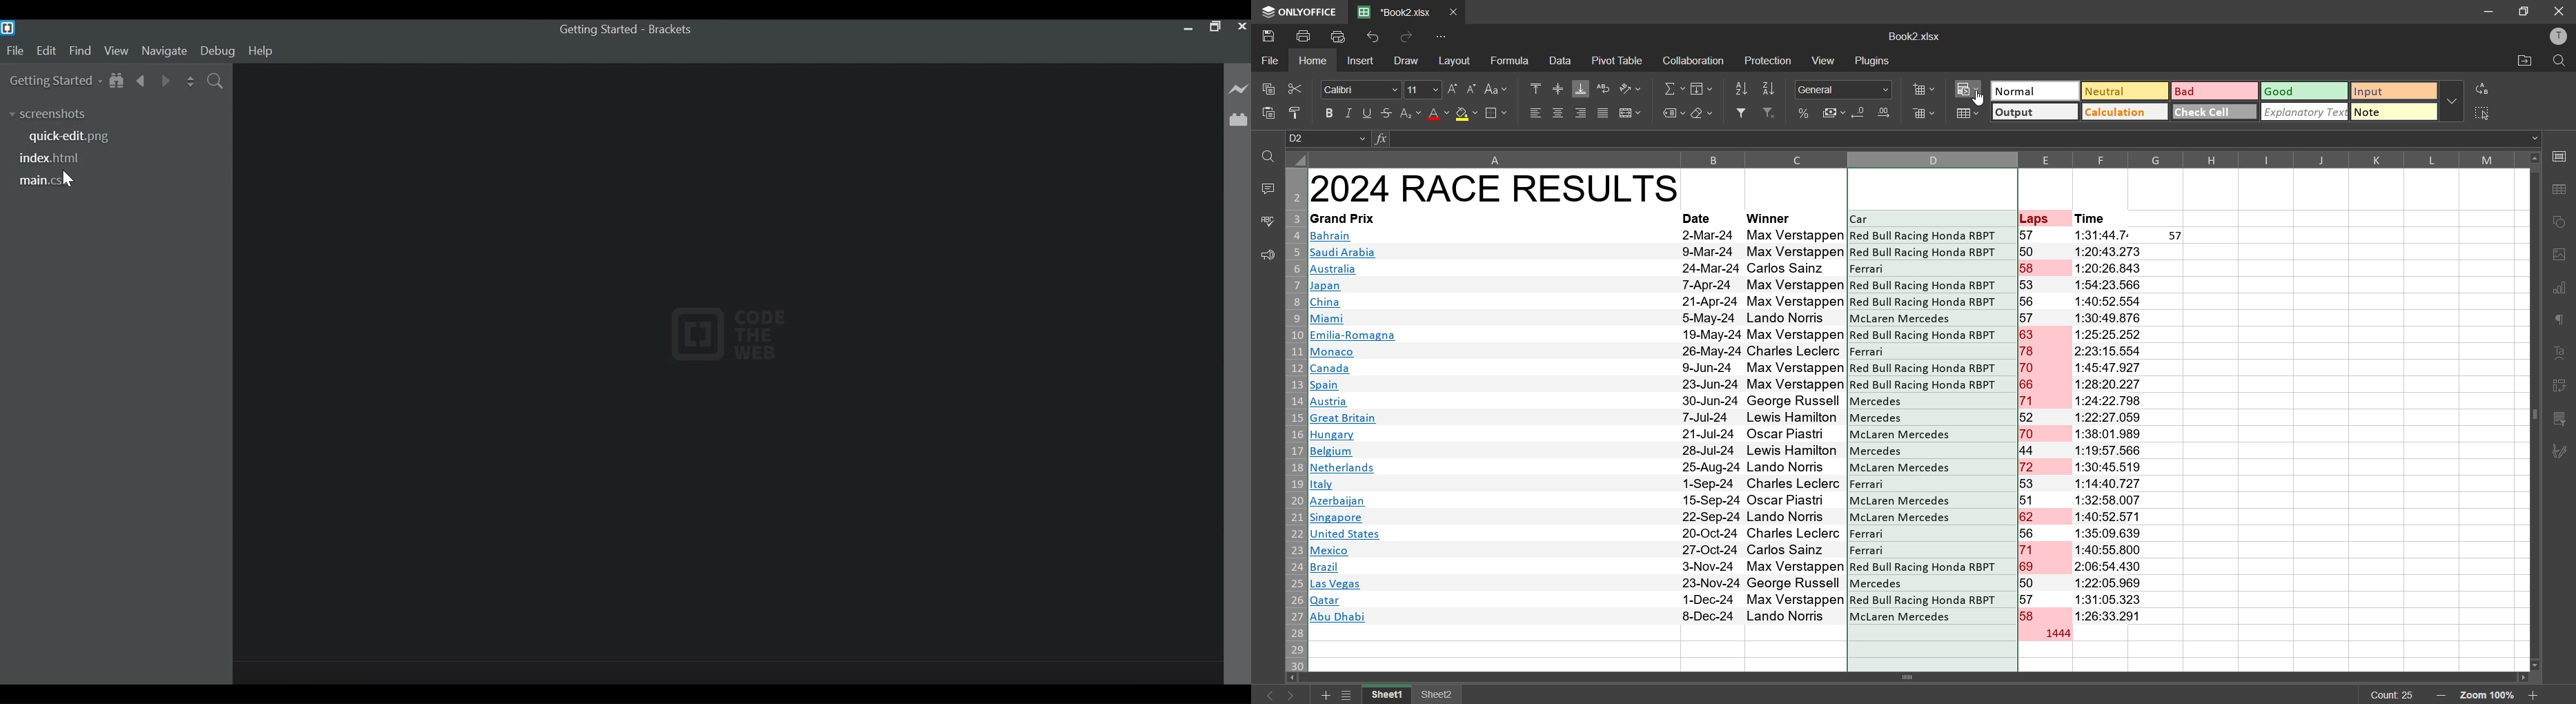  I want to click on filename, so click(1914, 35).